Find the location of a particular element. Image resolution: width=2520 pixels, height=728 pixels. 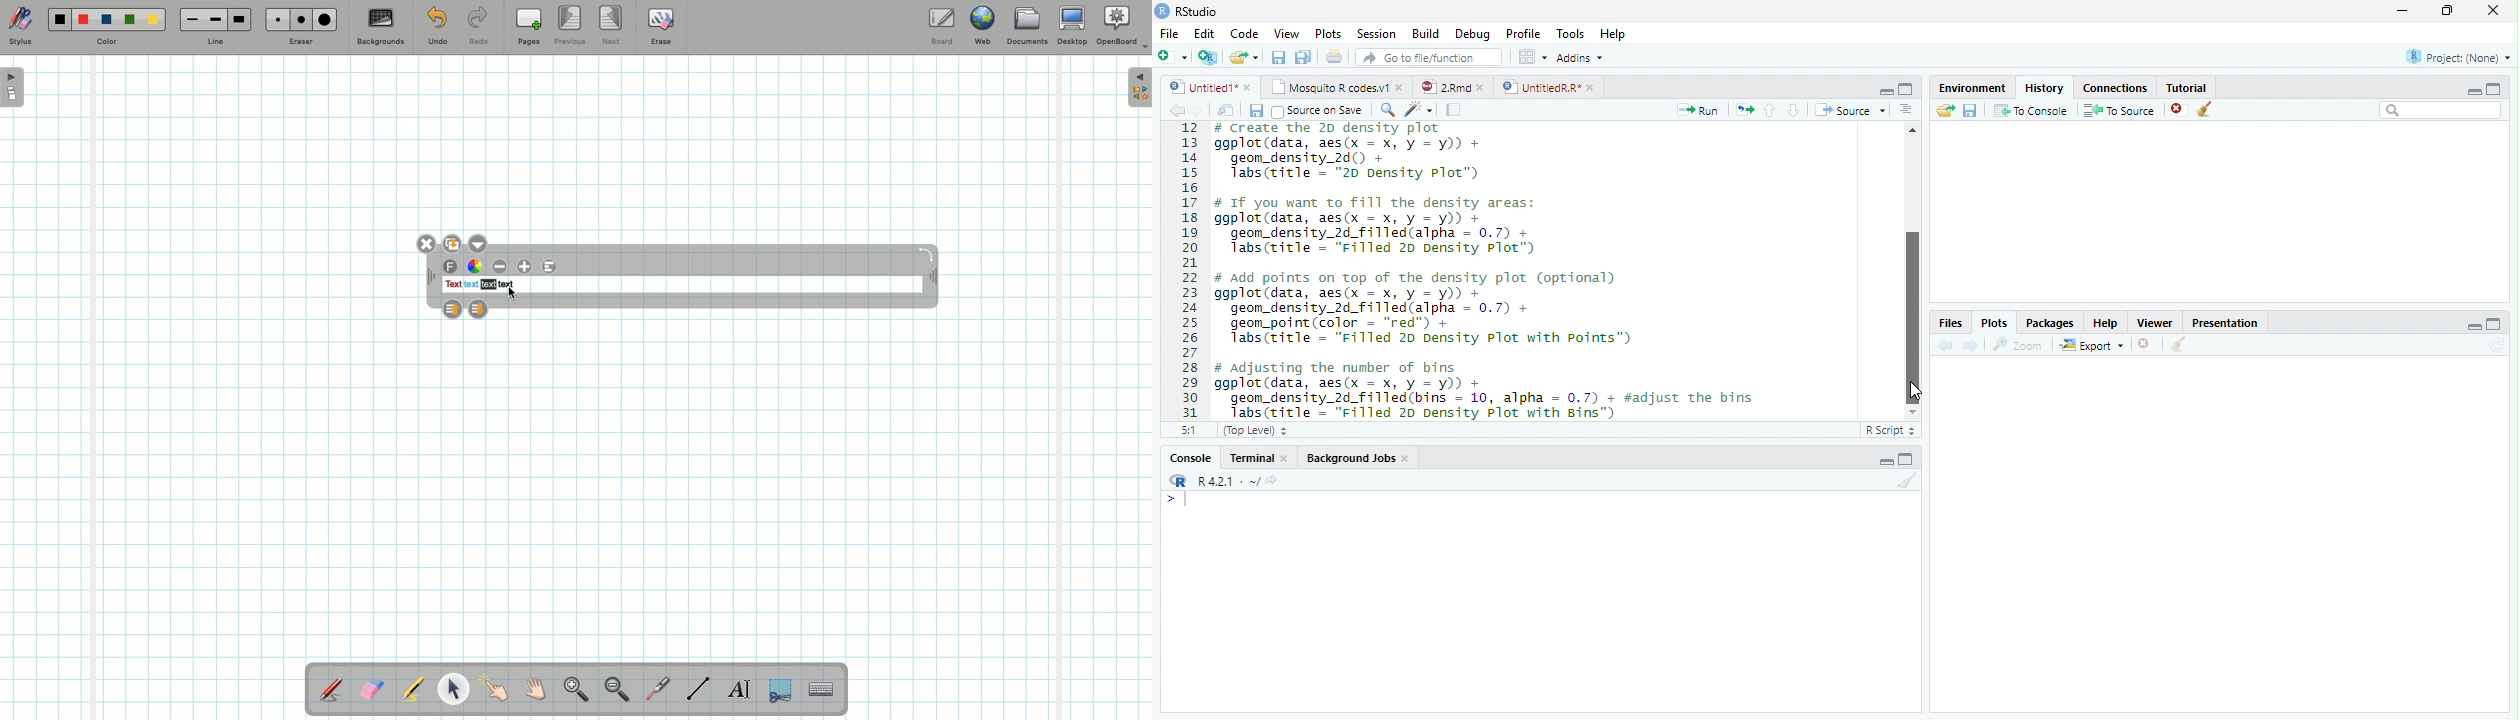

export is located at coordinates (2091, 346).